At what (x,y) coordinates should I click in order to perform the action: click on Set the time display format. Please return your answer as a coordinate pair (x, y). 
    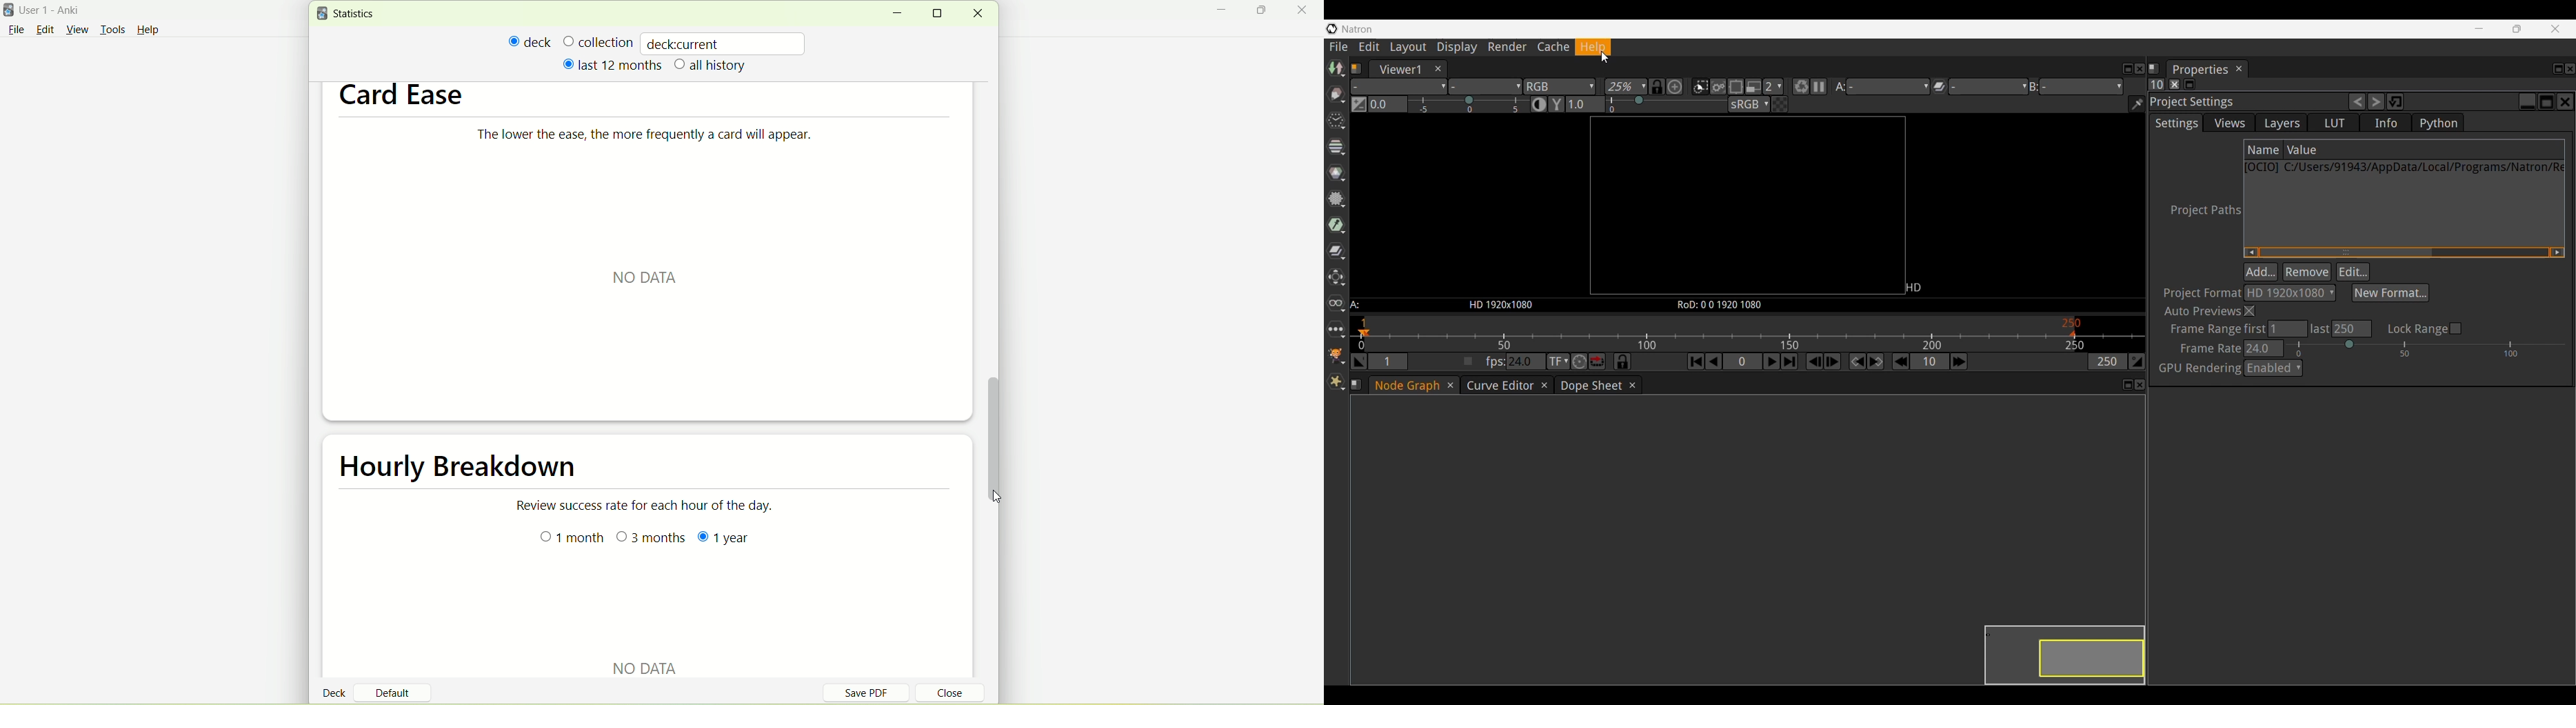
    Looking at the image, I should click on (1559, 361).